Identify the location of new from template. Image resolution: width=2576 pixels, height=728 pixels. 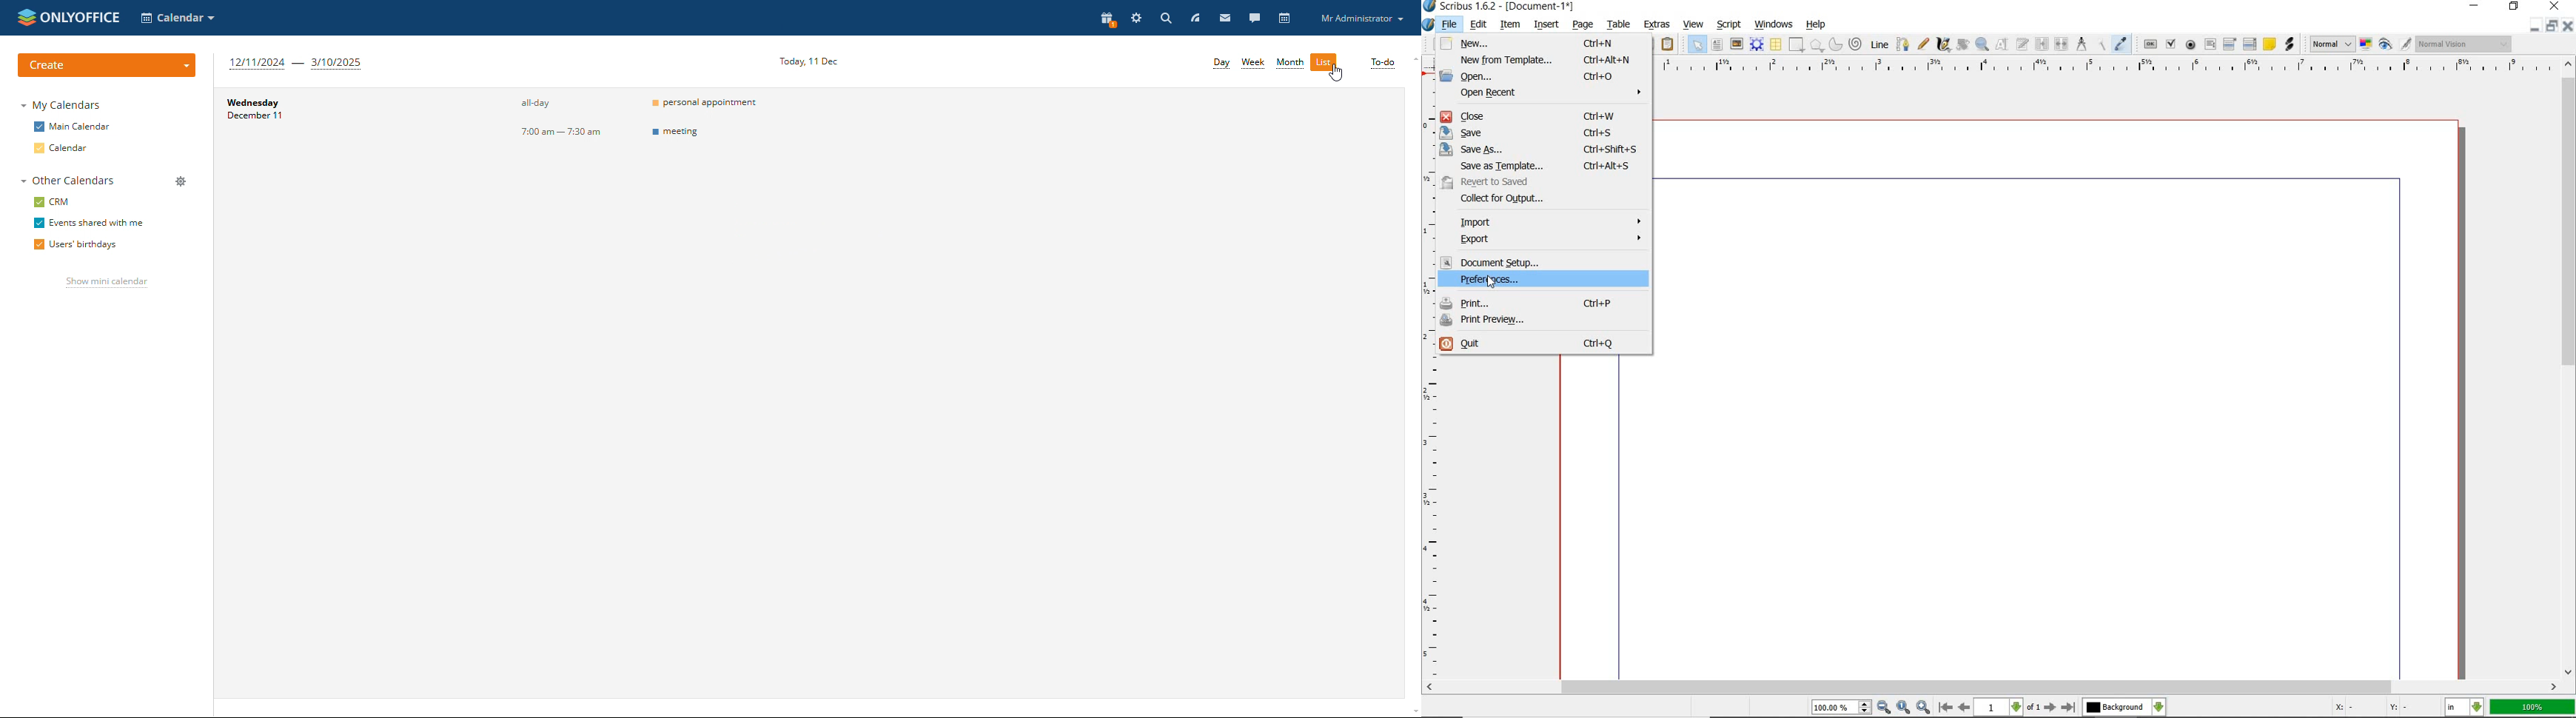
(1544, 59).